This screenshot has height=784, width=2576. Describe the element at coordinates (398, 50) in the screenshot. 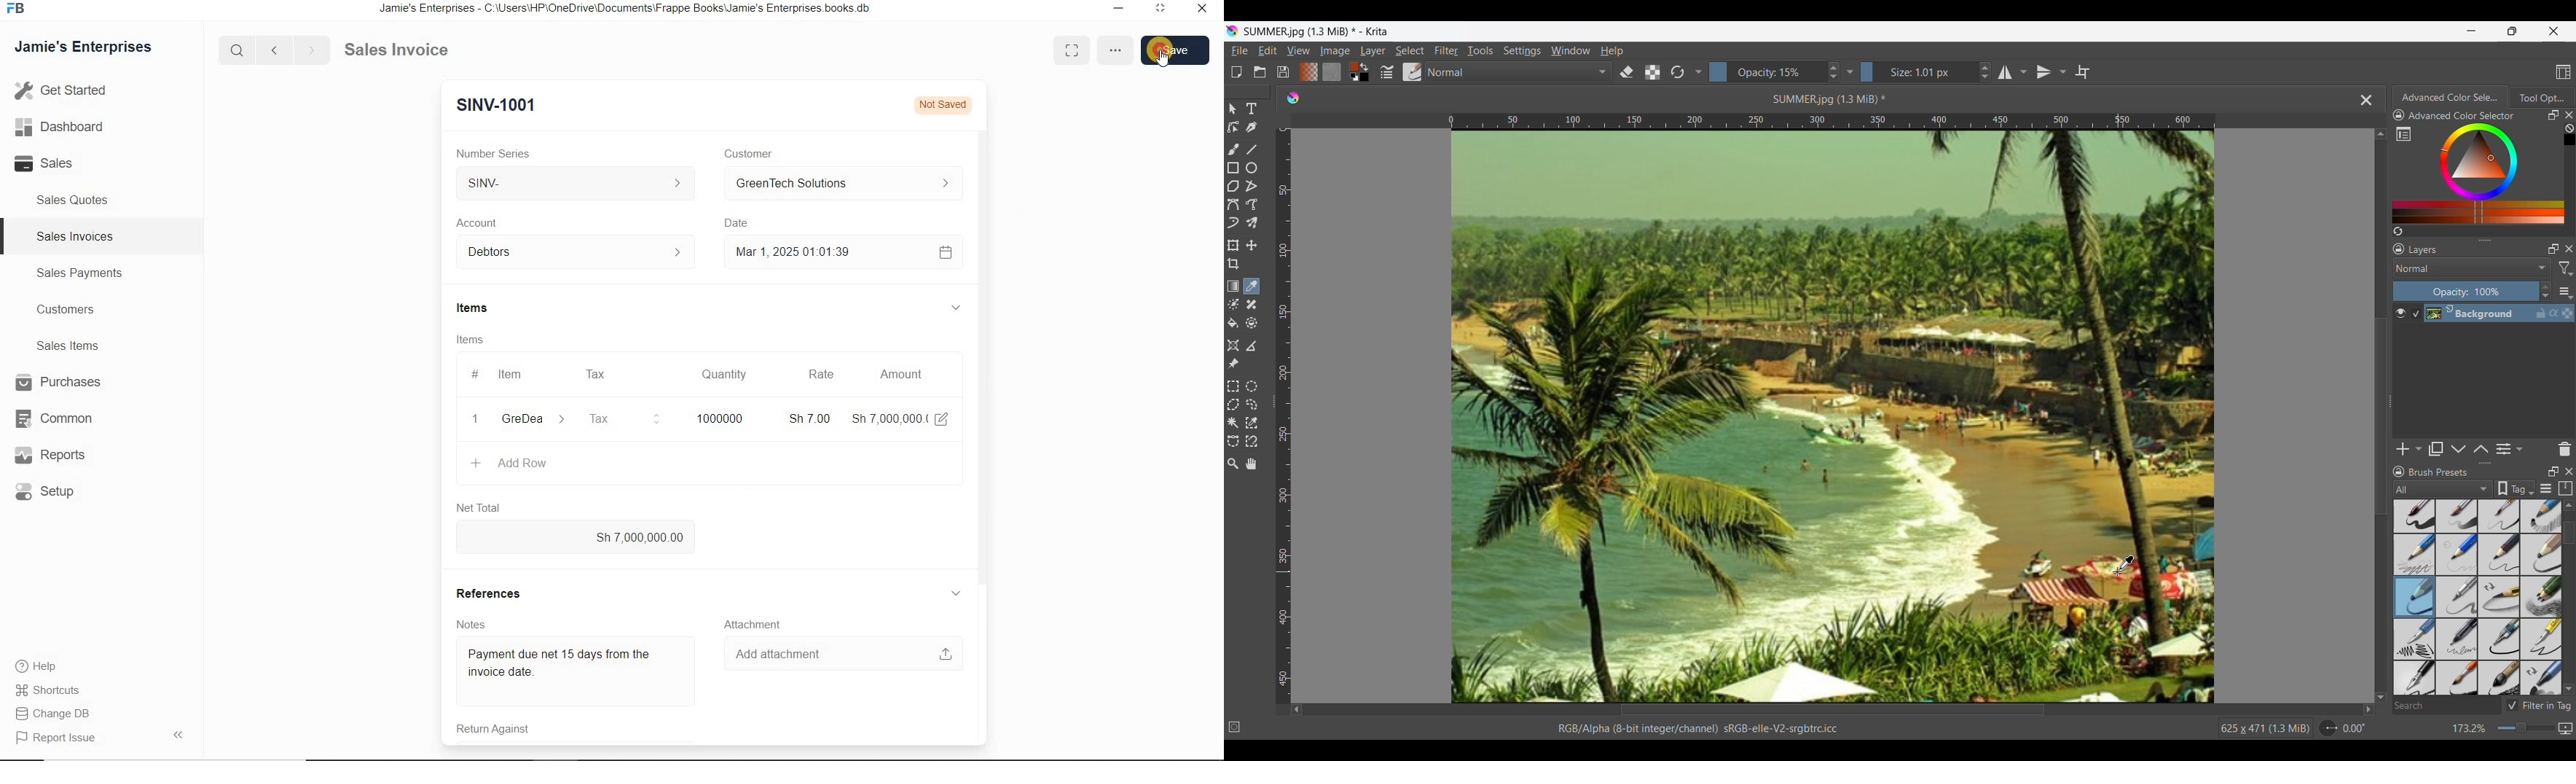

I see `Sales Invoice` at that location.